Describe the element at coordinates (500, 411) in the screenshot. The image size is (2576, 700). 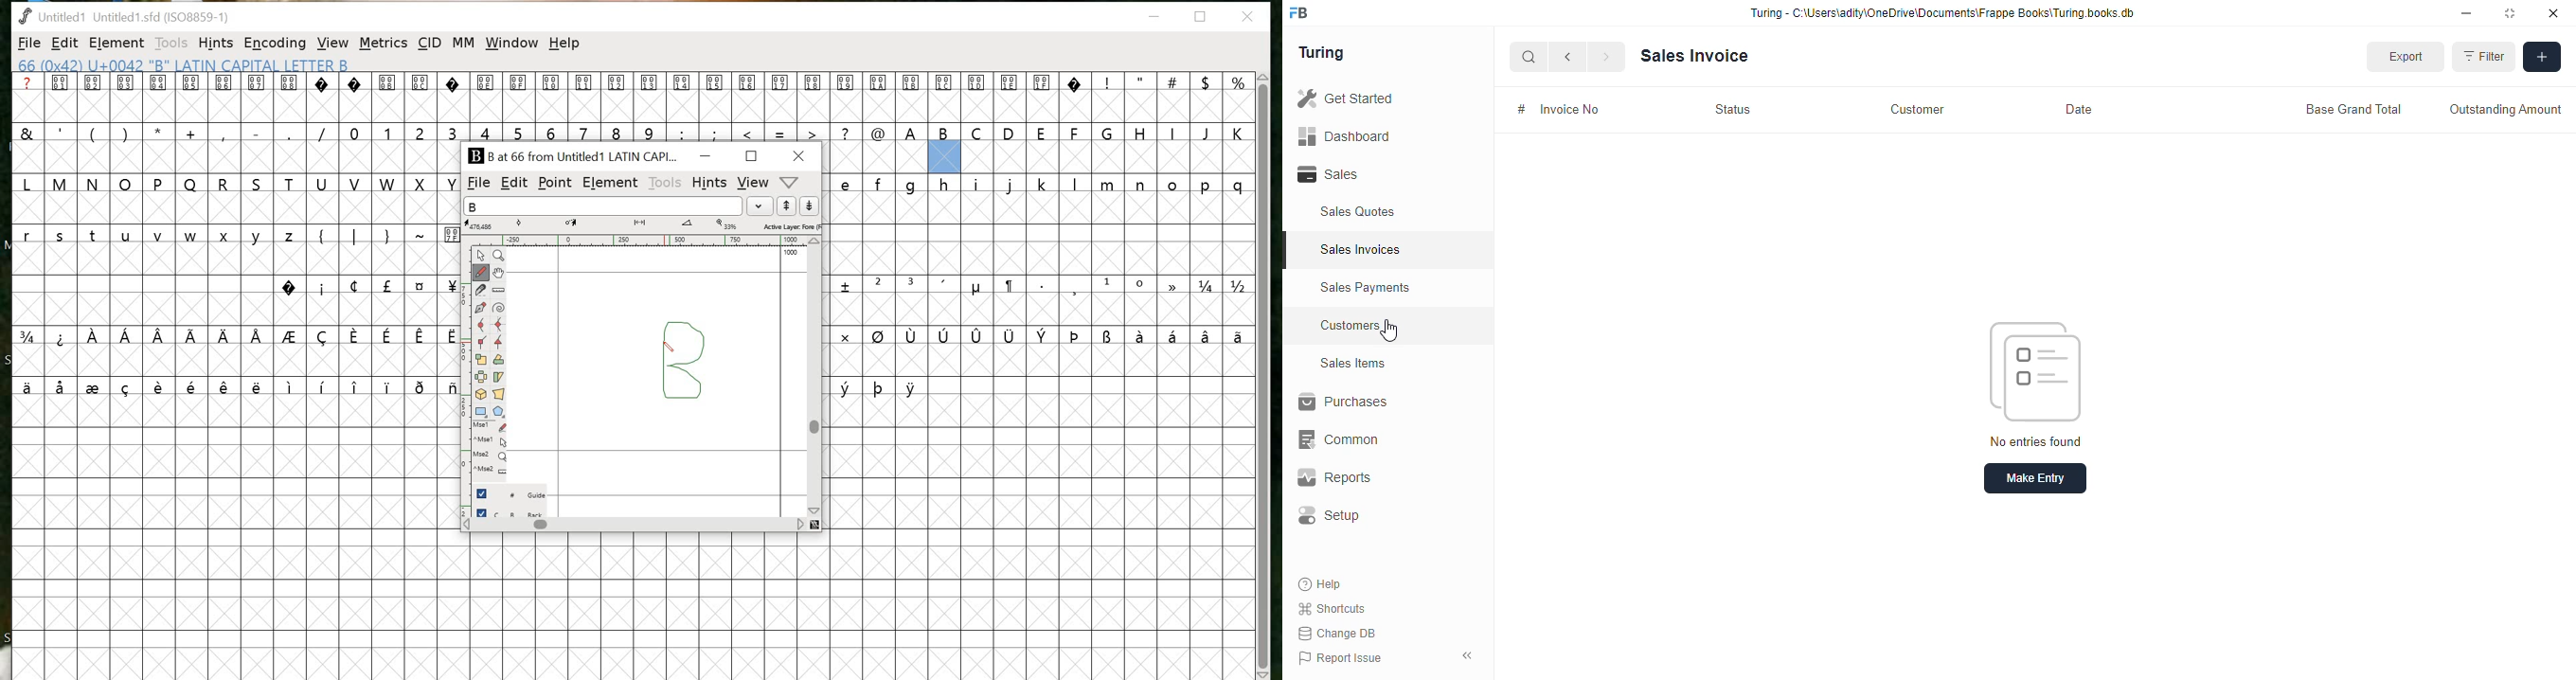
I see `Polygon/star` at that location.